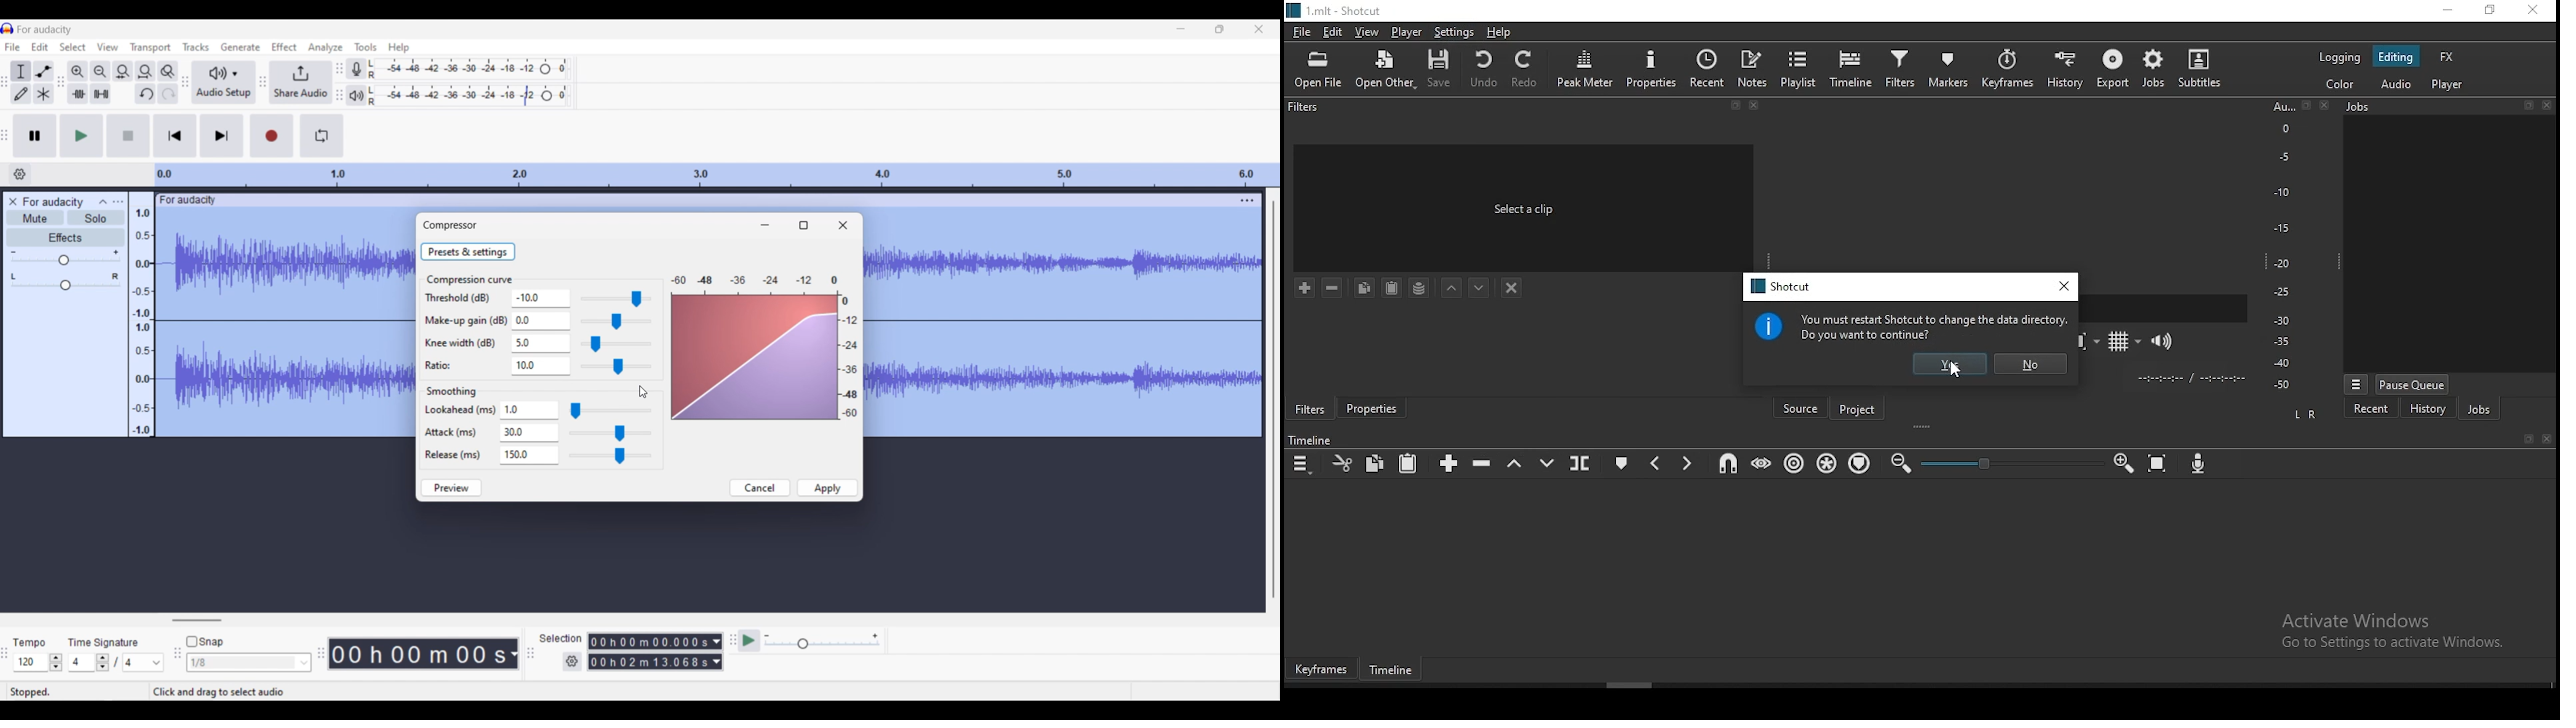 The height and width of the screenshot is (728, 2576). Describe the element at coordinates (1451, 463) in the screenshot. I see `append` at that location.